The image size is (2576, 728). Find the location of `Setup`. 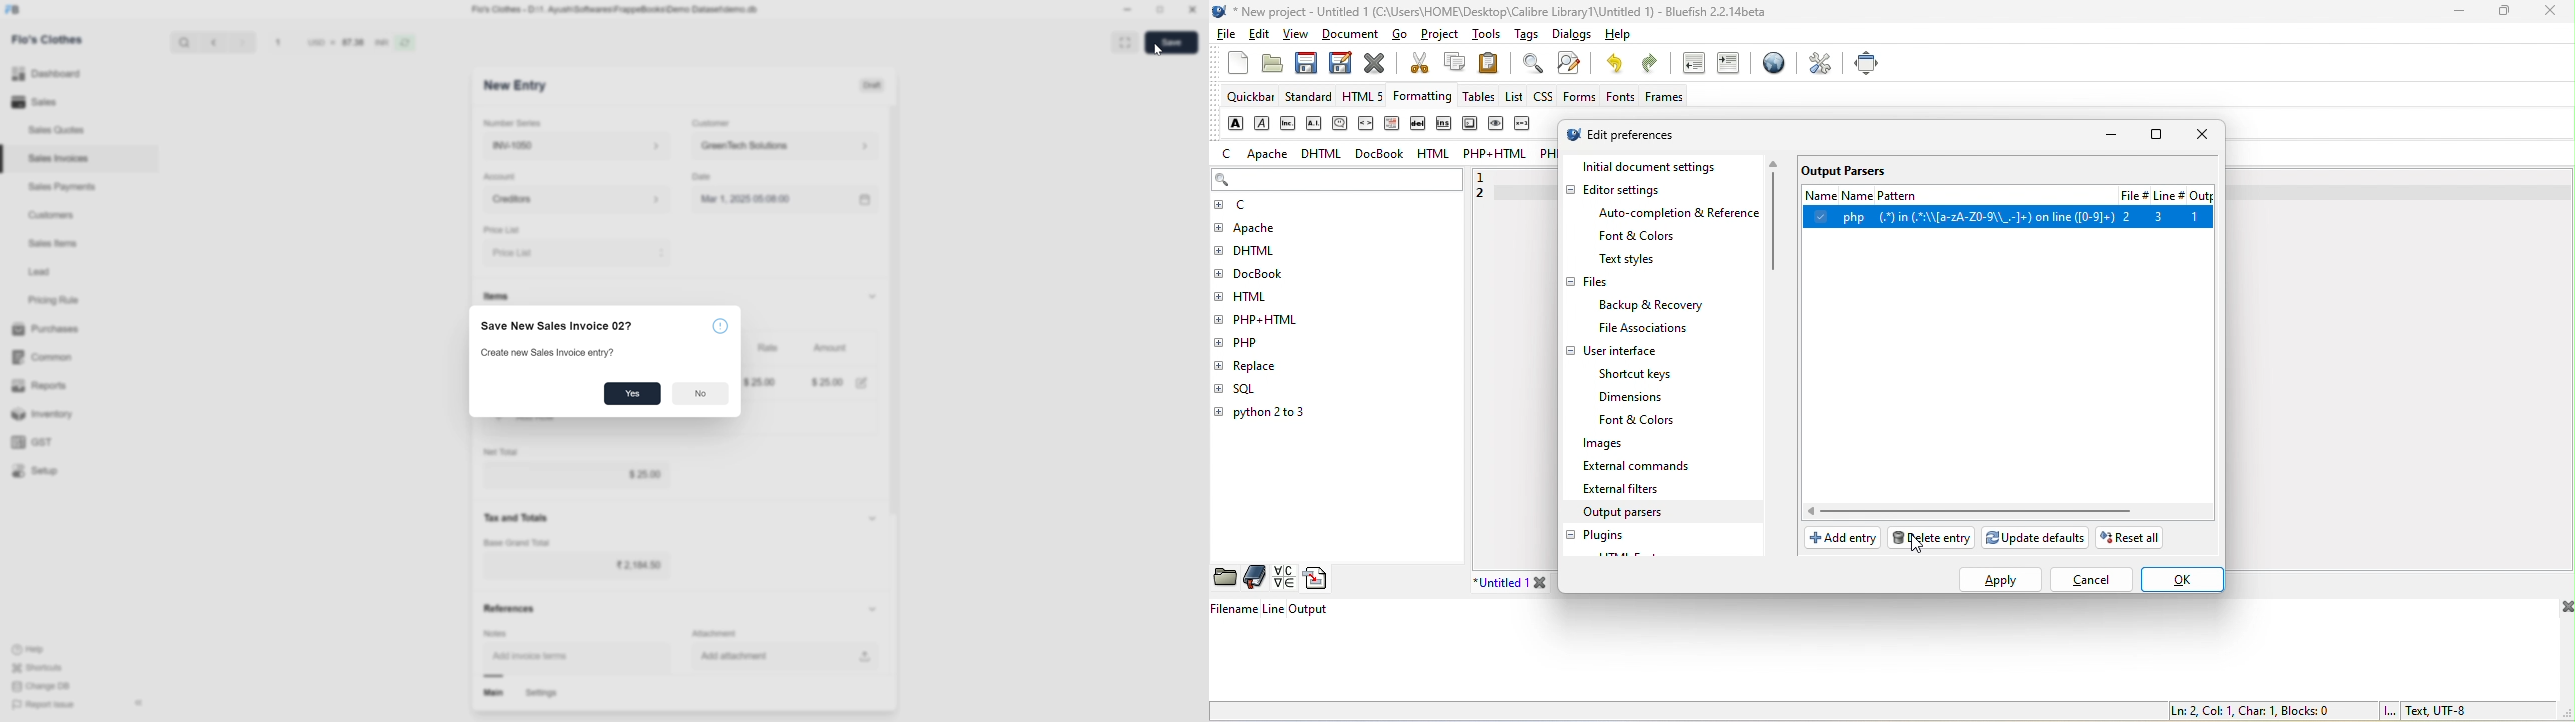

Setup is located at coordinates (70, 474).